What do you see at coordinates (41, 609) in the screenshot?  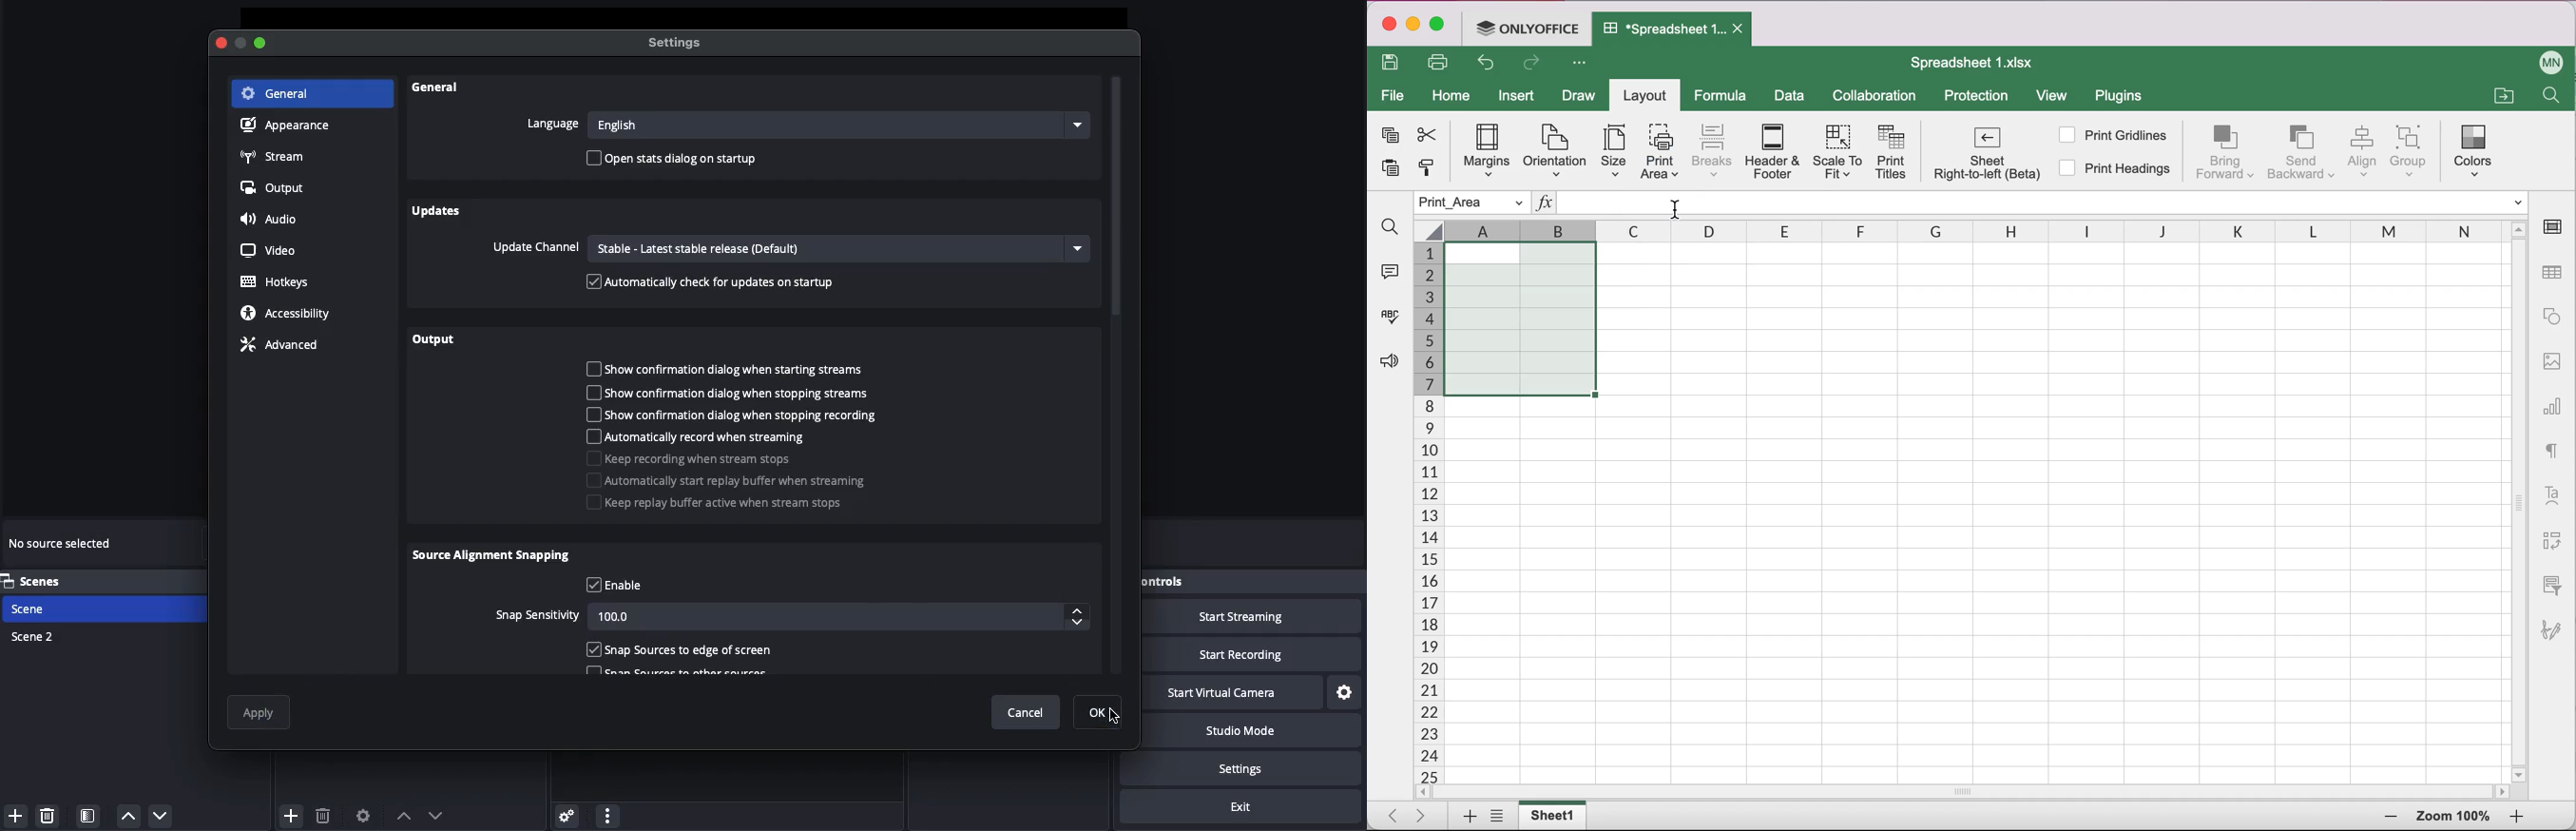 I see `Scene 1` at bounding box center [41, 609].